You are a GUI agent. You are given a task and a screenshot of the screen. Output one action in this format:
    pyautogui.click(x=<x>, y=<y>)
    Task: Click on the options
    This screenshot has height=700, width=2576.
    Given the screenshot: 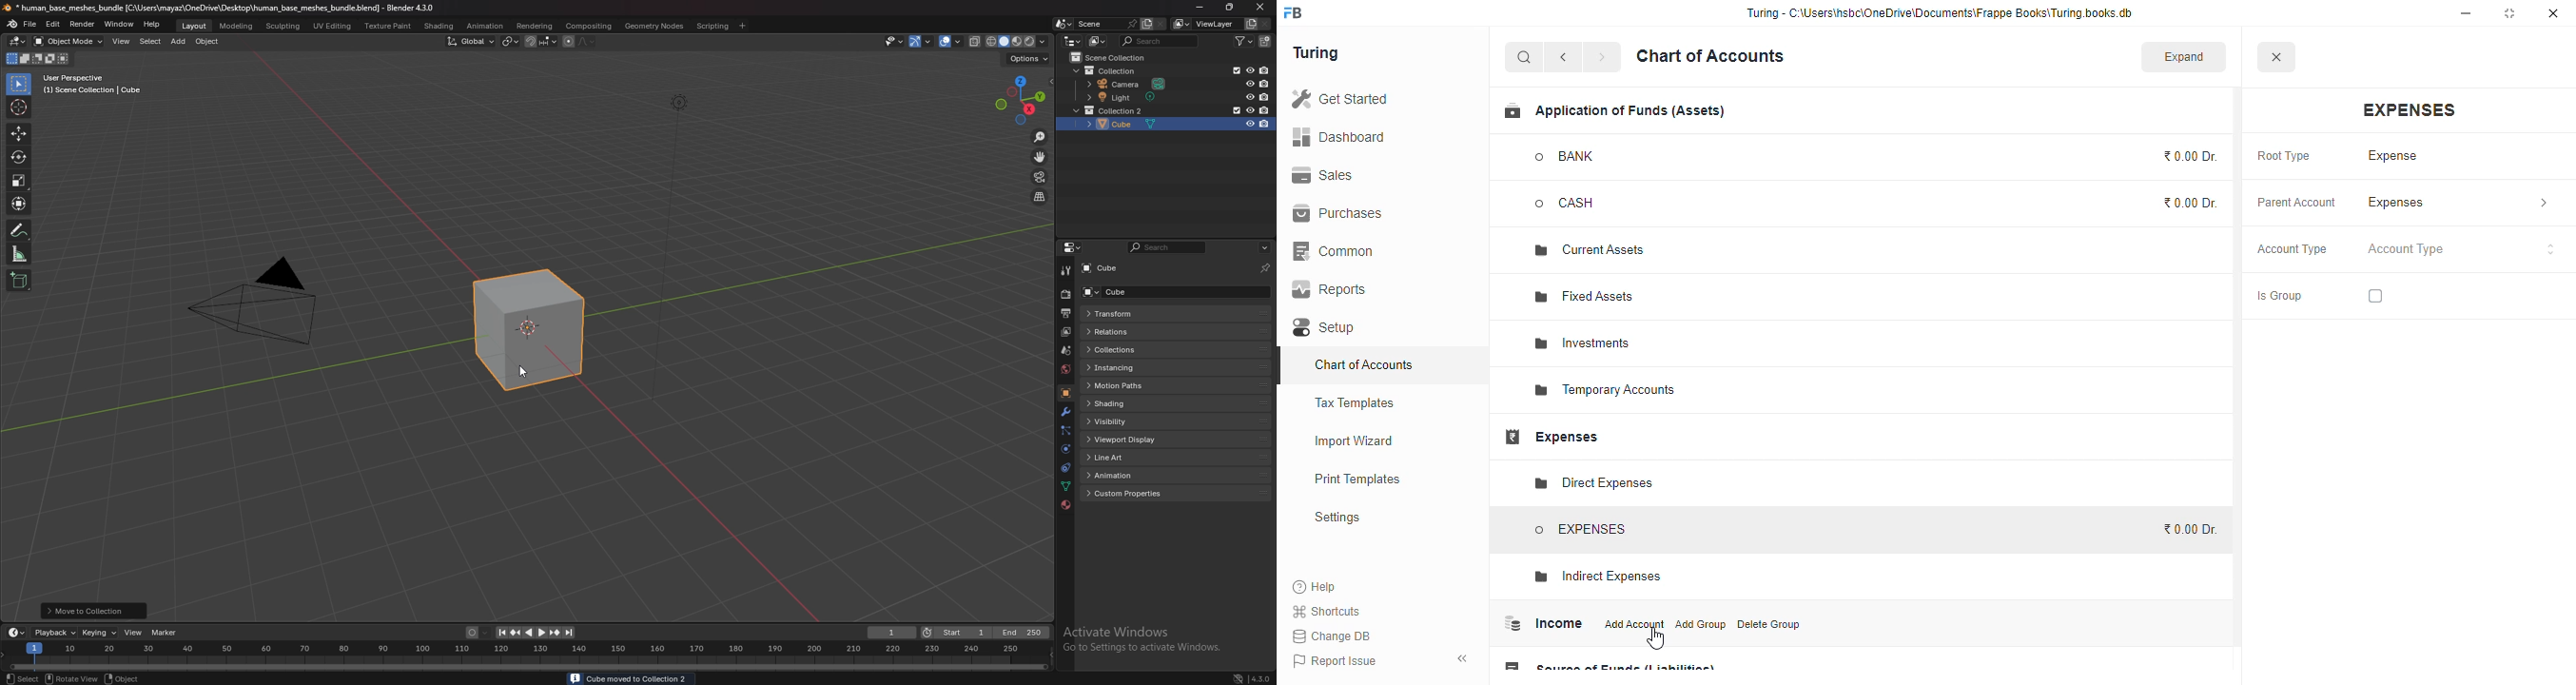 What is the action you would take?
    pyautogui.click(x=1264, y=248)
    